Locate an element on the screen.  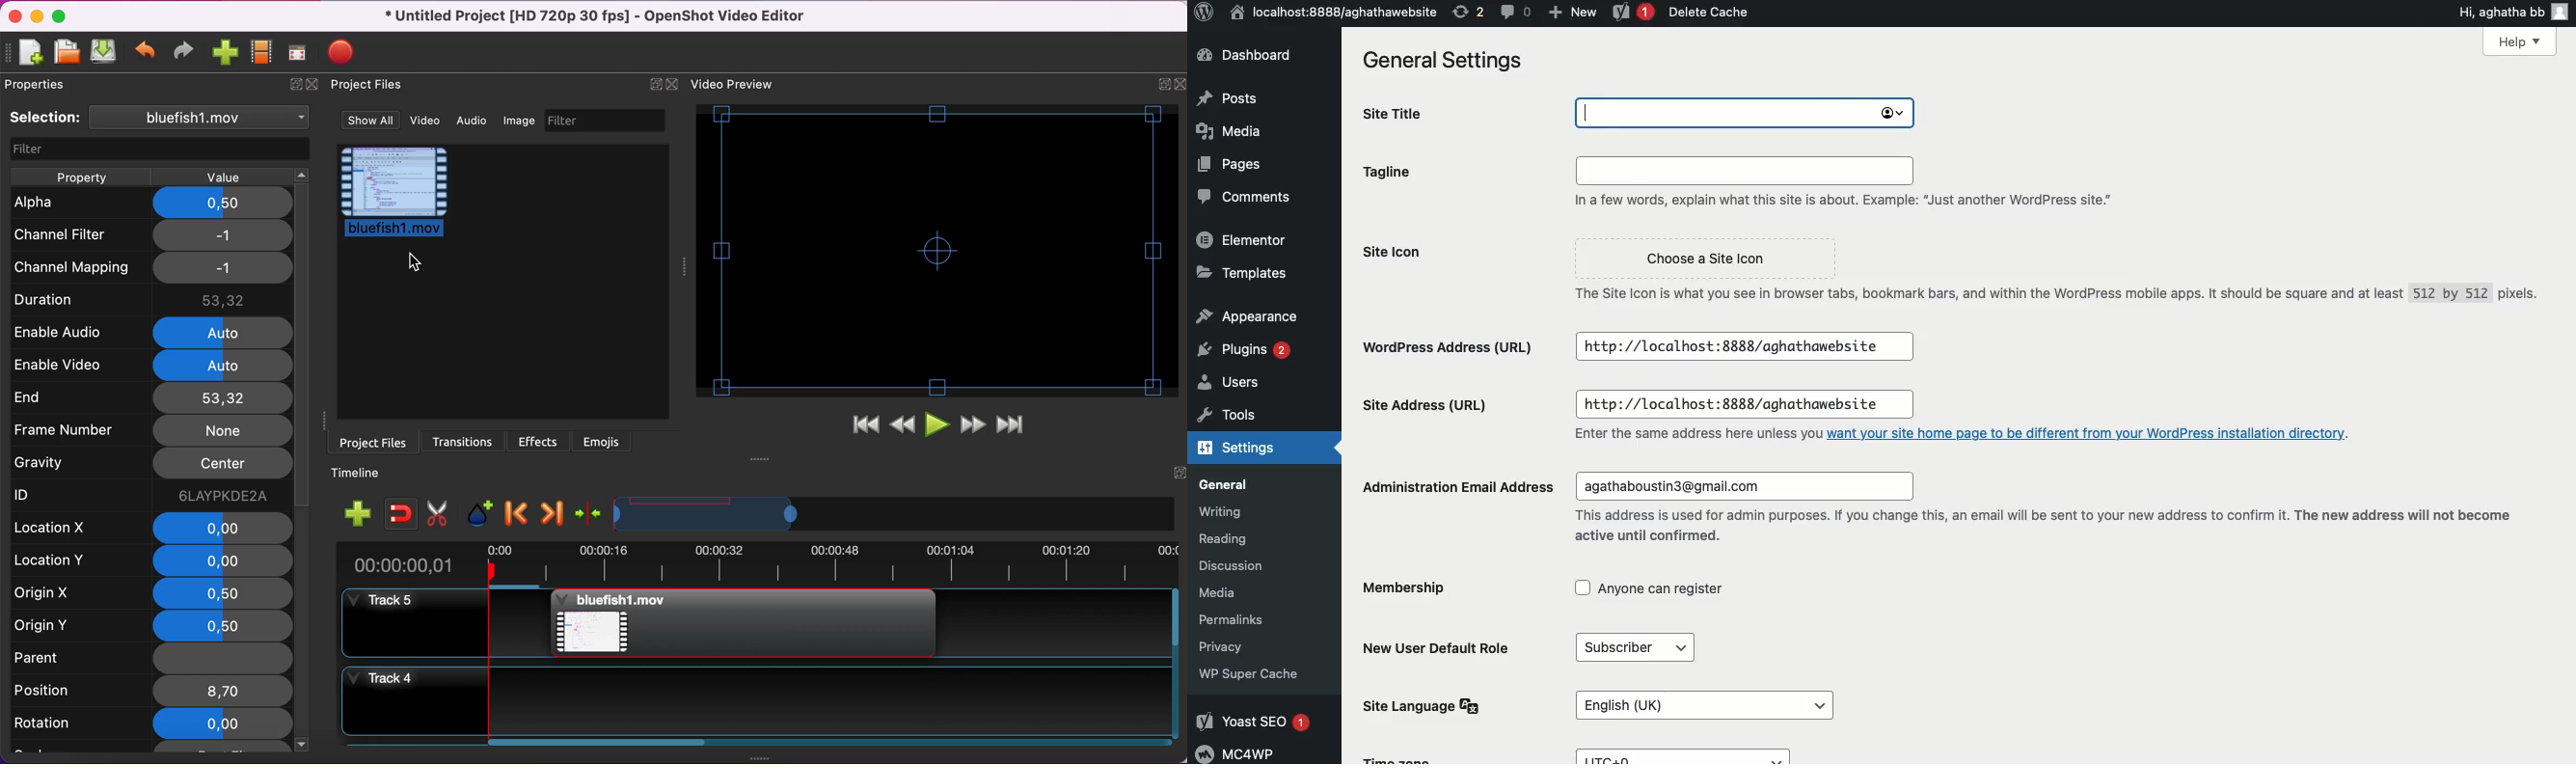
audio is located at coordinates (477, 122).